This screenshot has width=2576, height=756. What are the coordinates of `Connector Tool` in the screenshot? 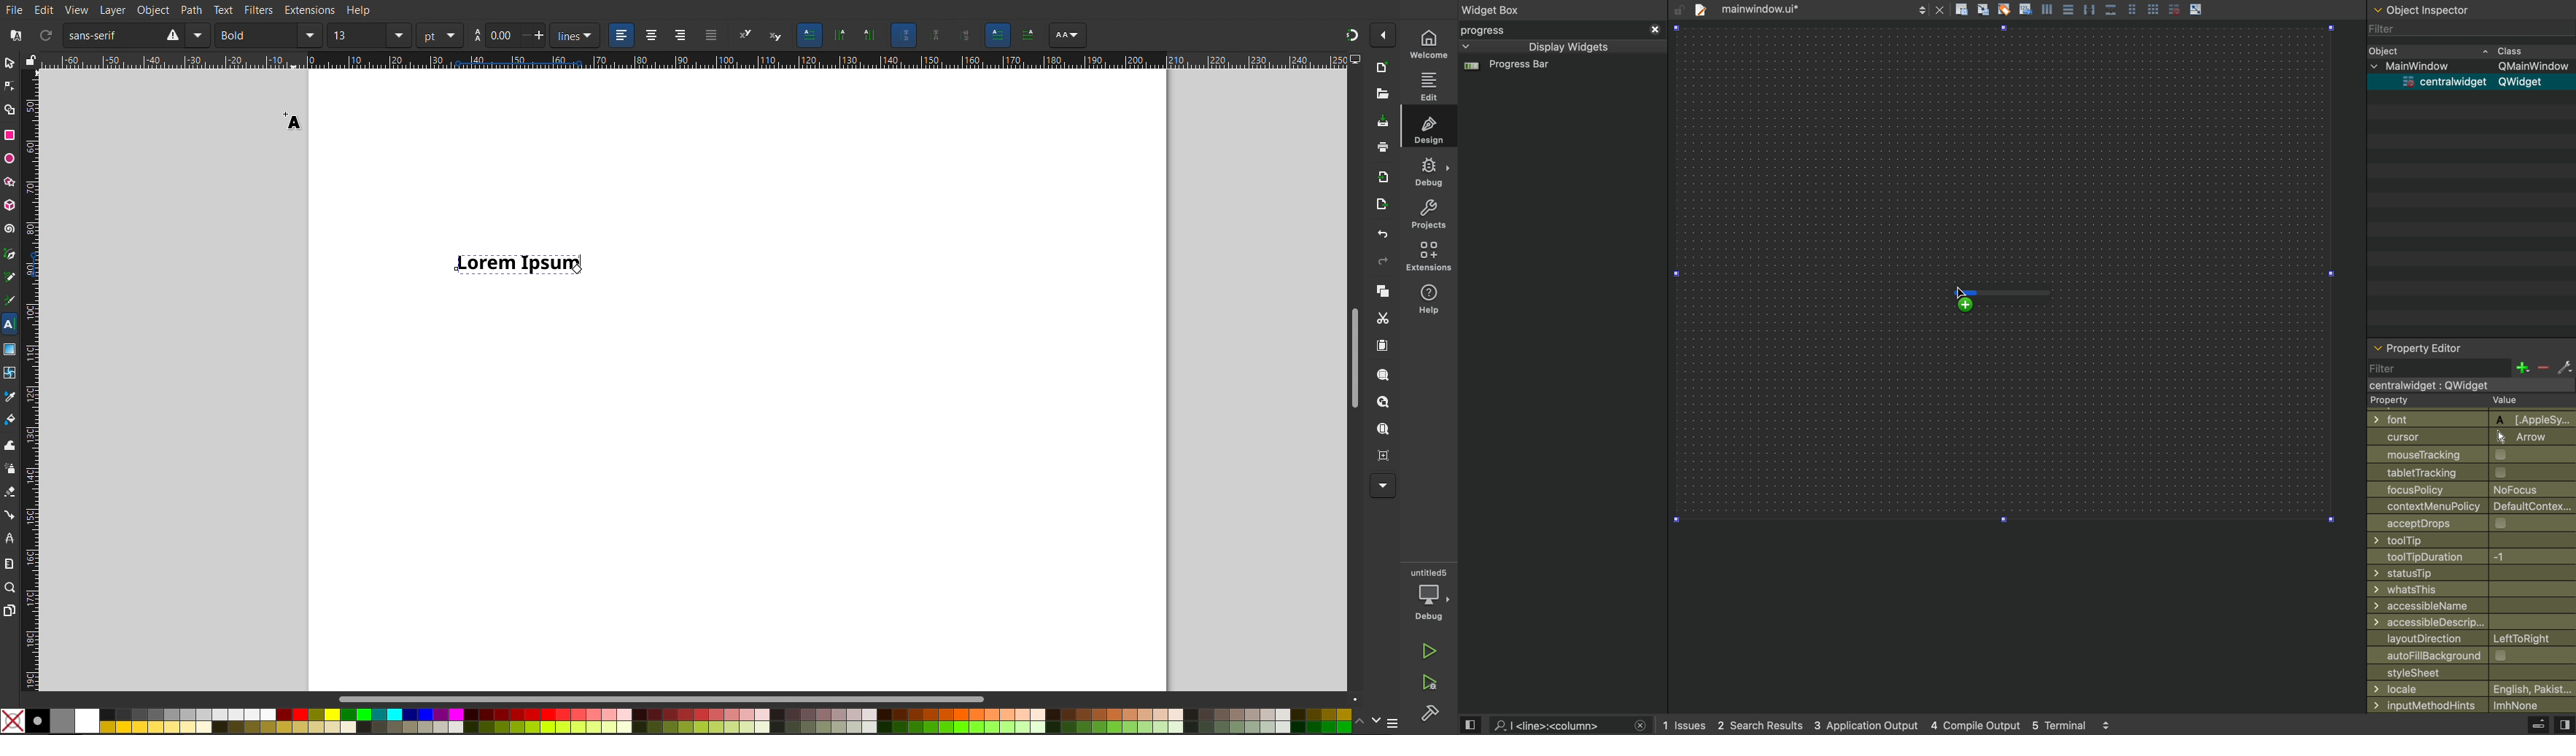 It's located at (10, 514).